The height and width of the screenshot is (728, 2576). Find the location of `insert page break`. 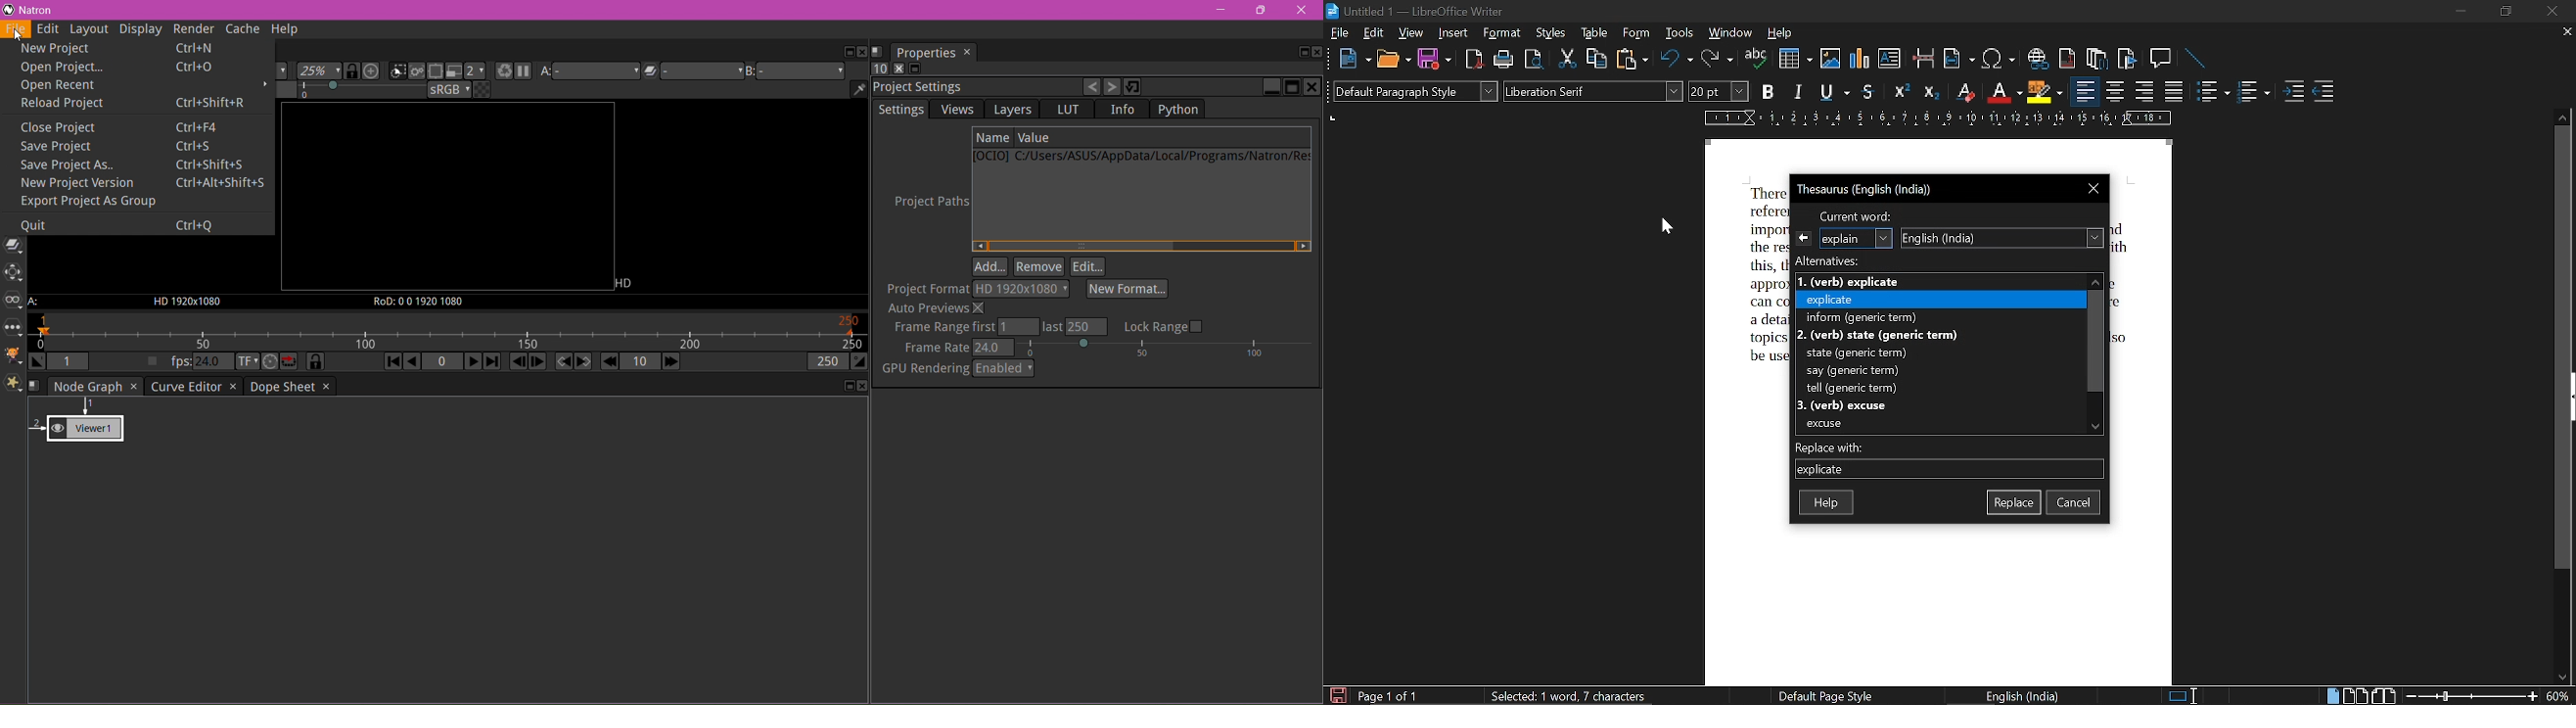

insert page break is located at coordinates (1924, 60).